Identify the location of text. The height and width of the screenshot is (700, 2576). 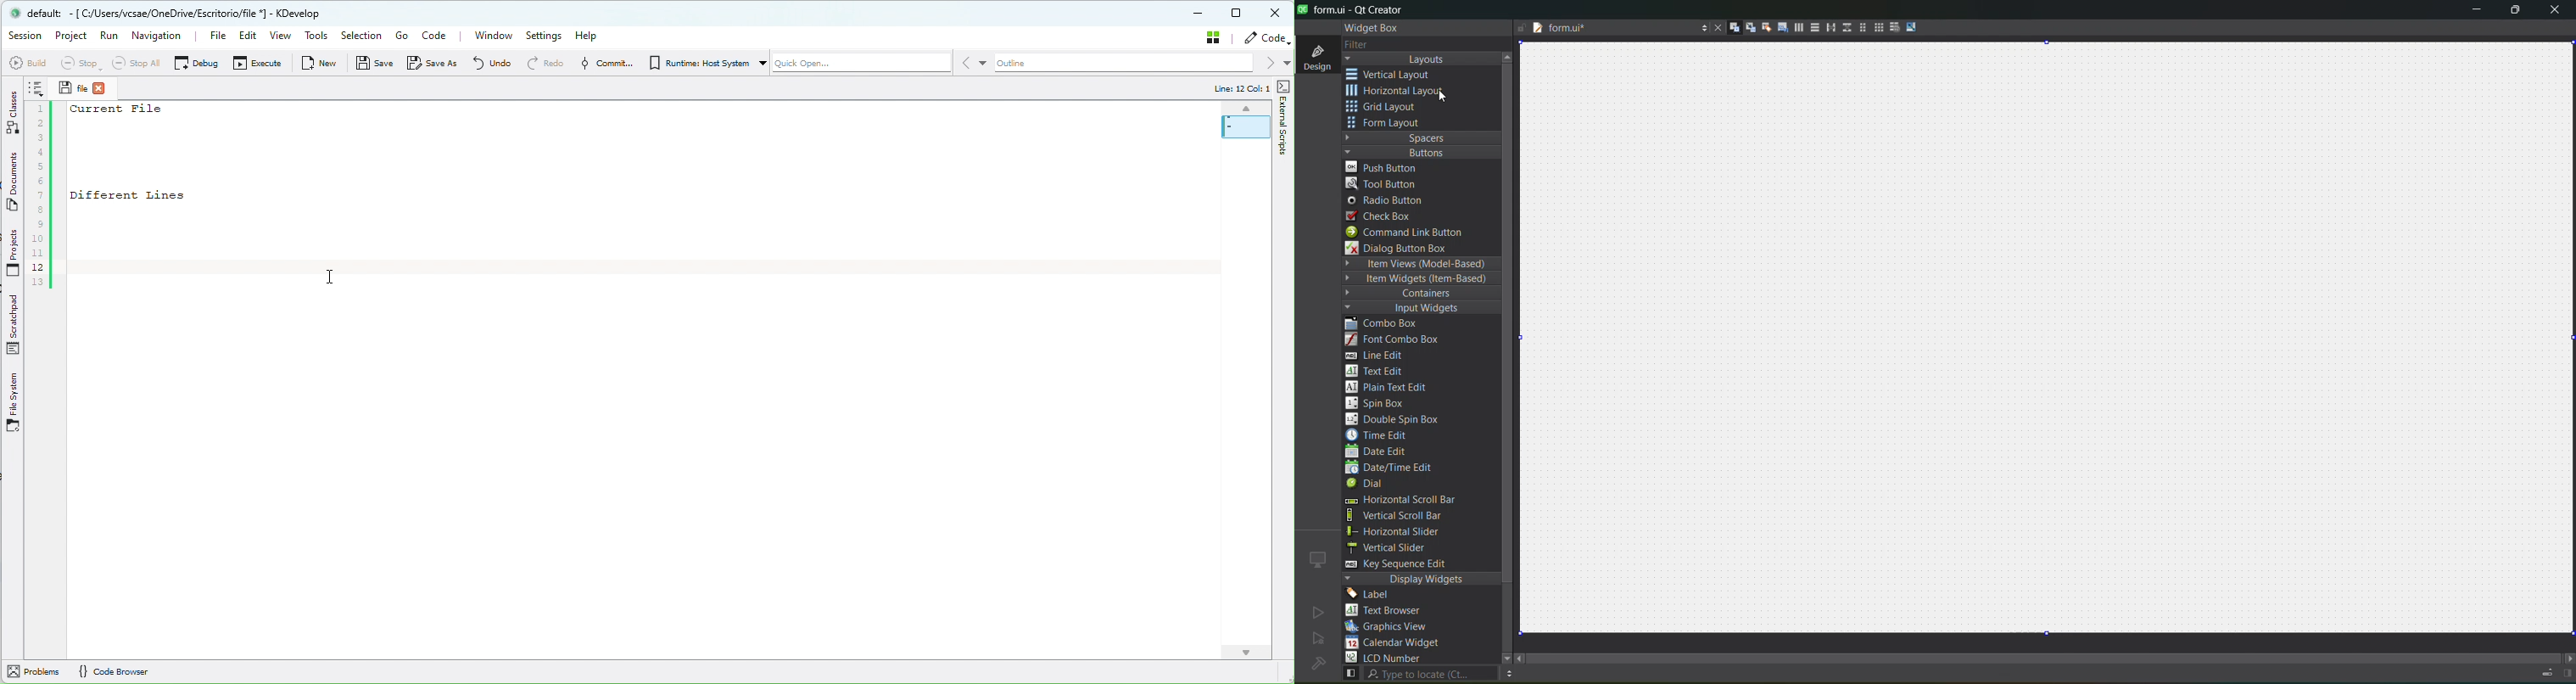
(1391, 611).